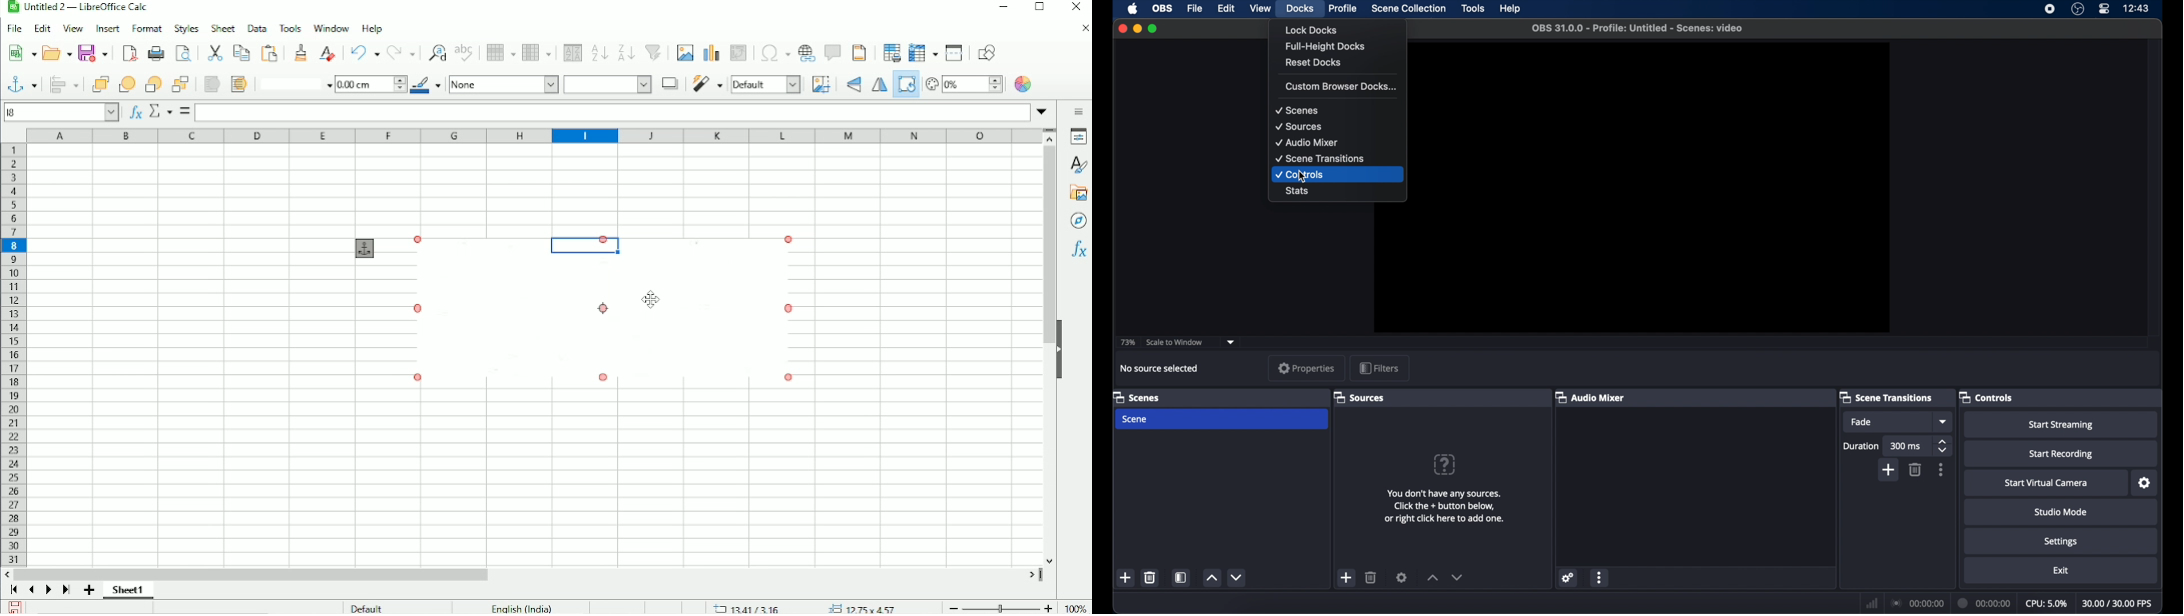 The height and width of the screenshot is (616, 2184). I want to click on dropdown, so click(1231, 342).